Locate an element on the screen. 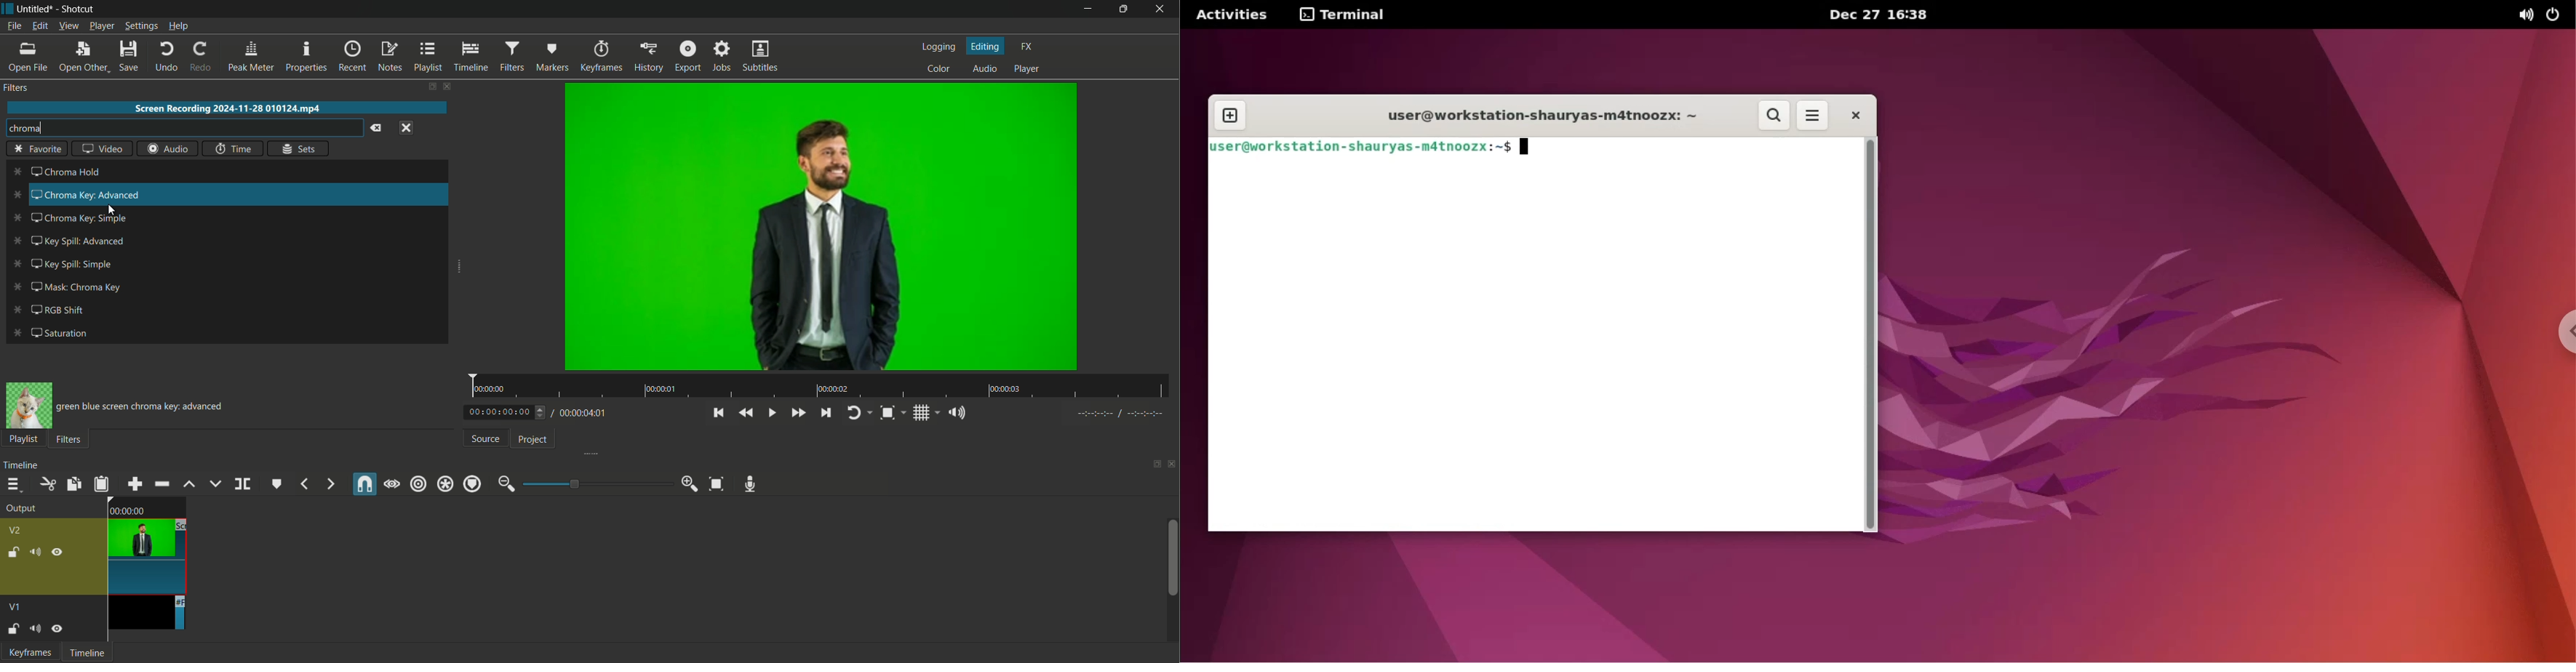 The height and width of the screenshot is (672, 2576). chroma hold is located at coordinates (68, 173).